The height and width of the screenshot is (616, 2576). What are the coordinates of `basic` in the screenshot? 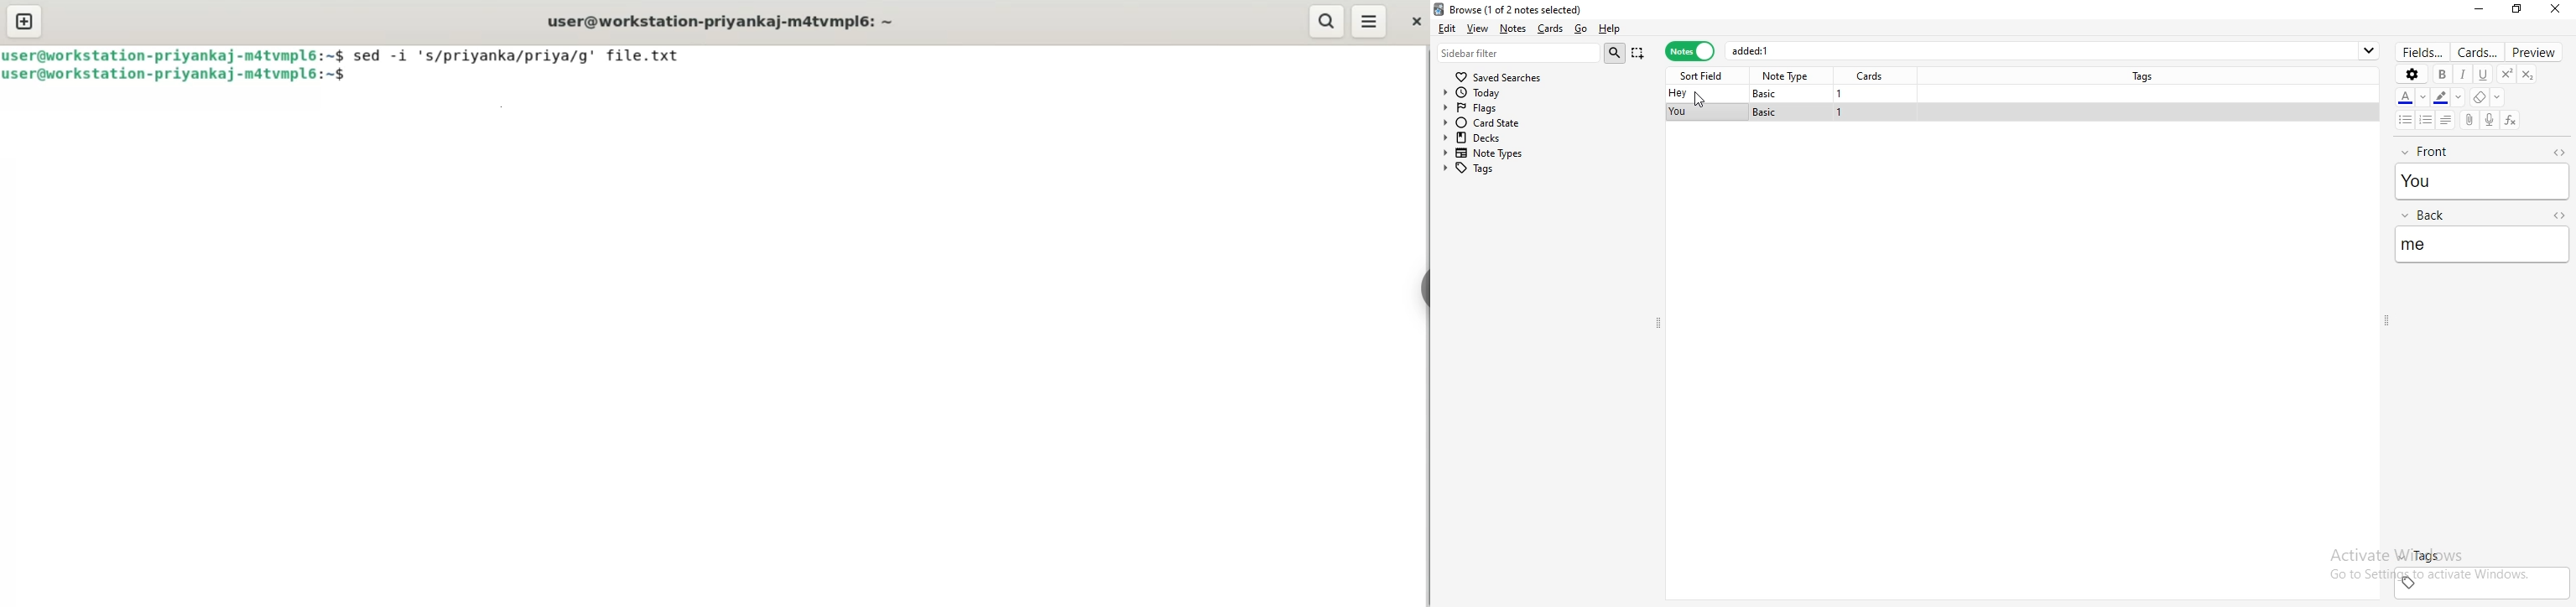 It's located at (1770, 93).